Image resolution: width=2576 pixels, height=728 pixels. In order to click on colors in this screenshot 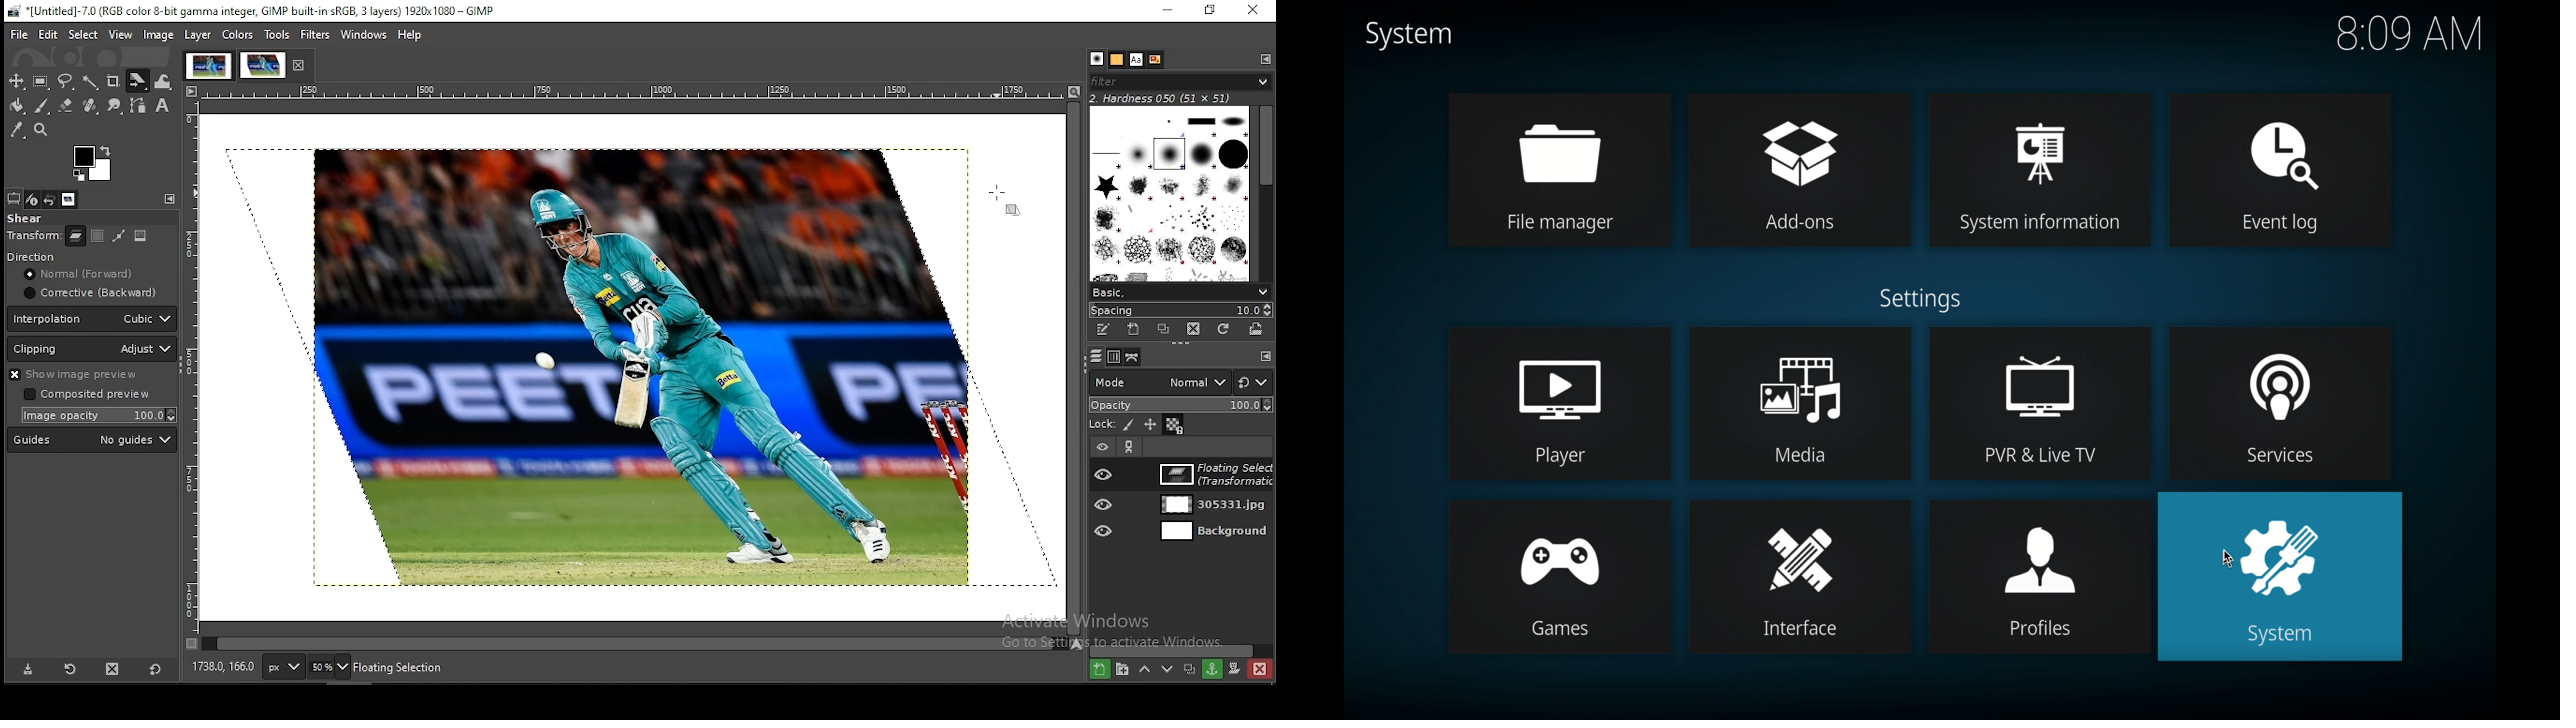, I will do `click(238, 35)`.